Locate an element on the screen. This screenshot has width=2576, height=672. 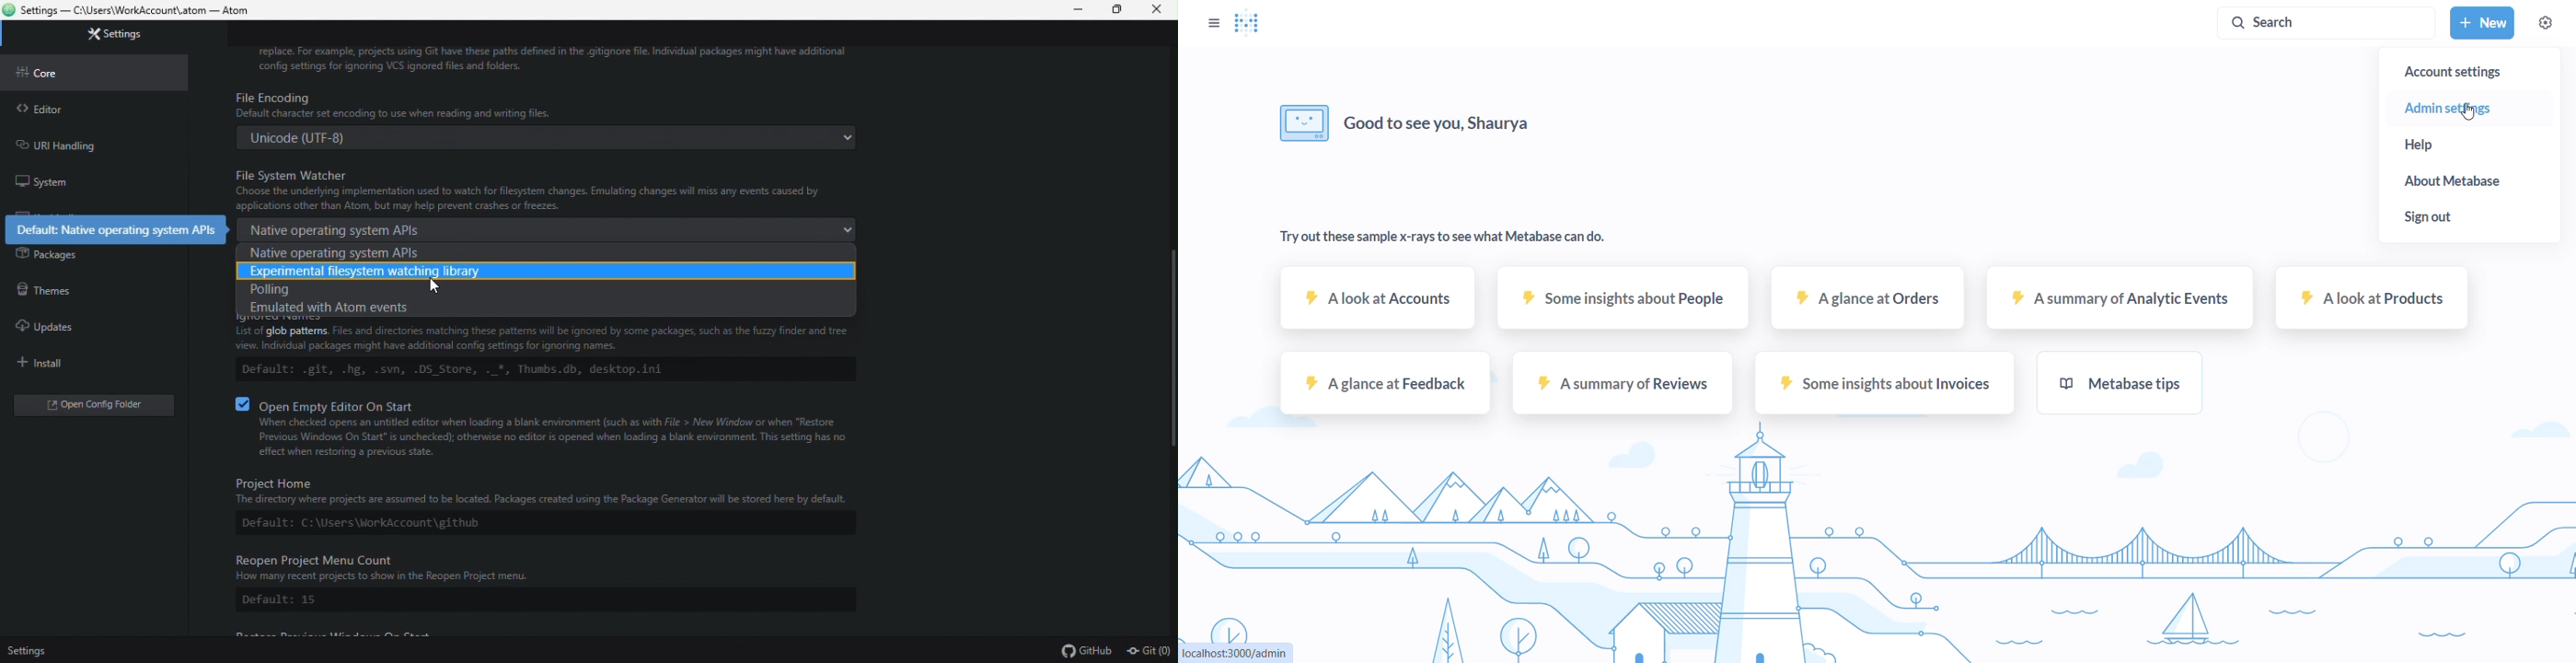
Install is located at coordinates (49, 363).